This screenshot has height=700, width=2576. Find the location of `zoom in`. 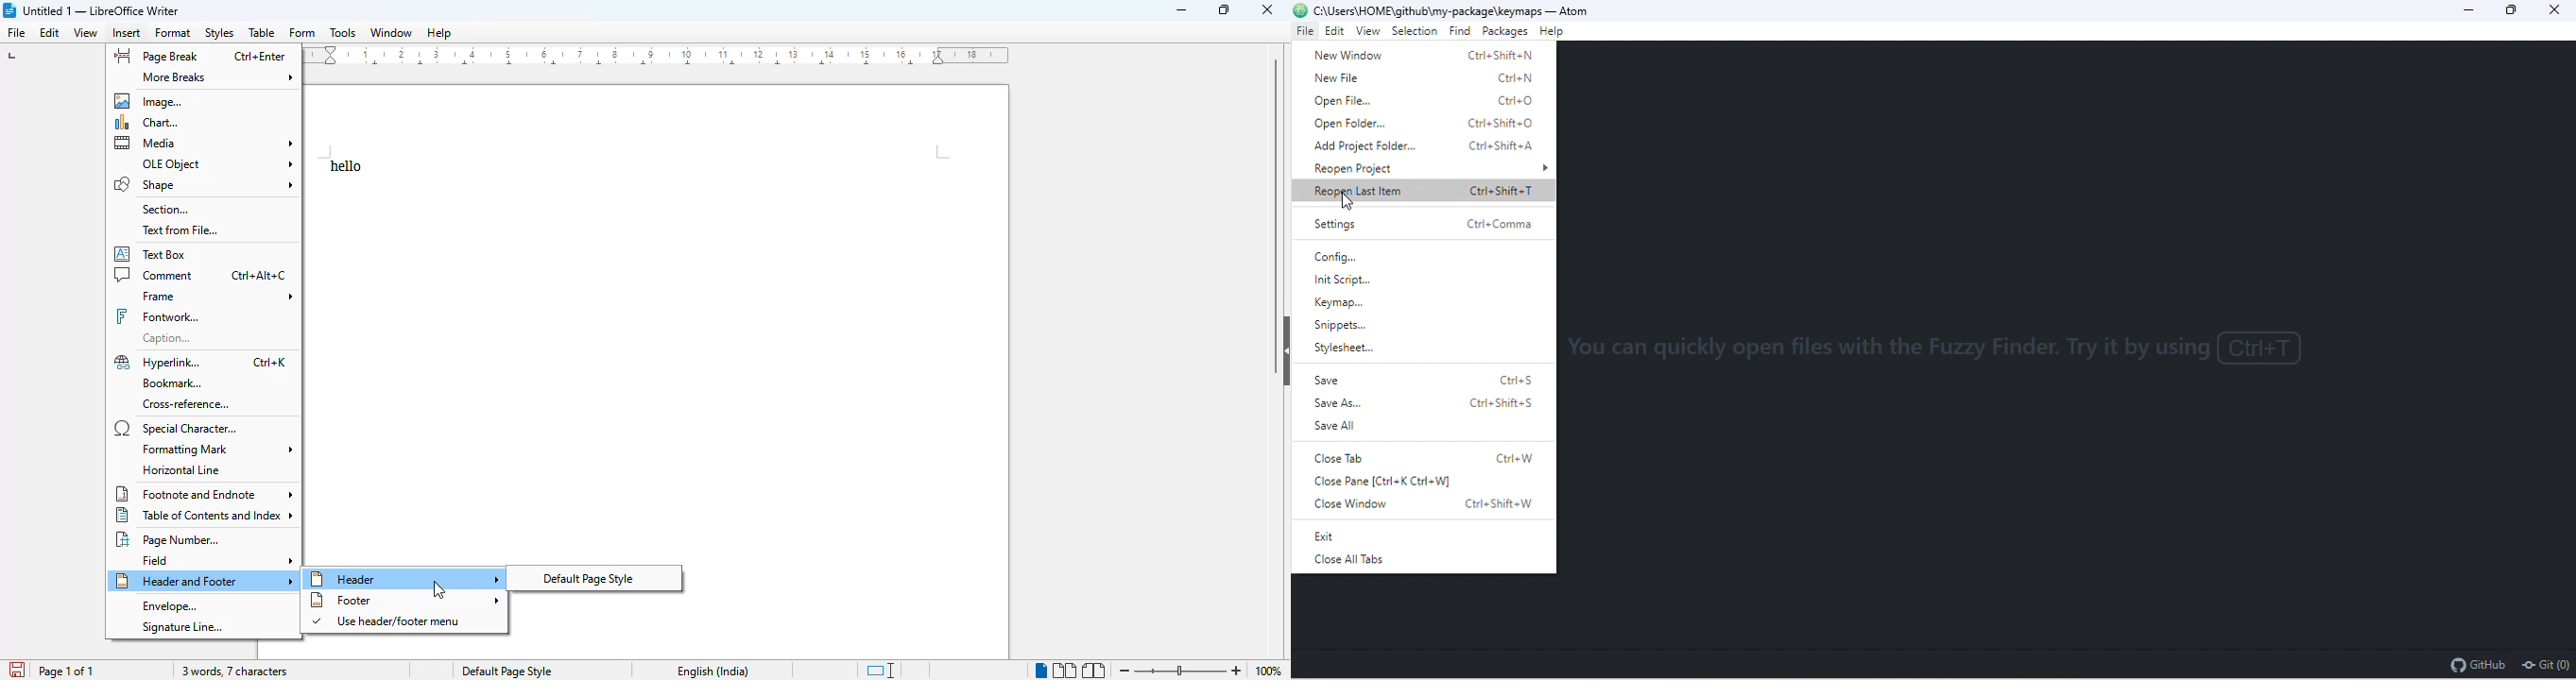

zoom in is located at coordinates (1238, 671).